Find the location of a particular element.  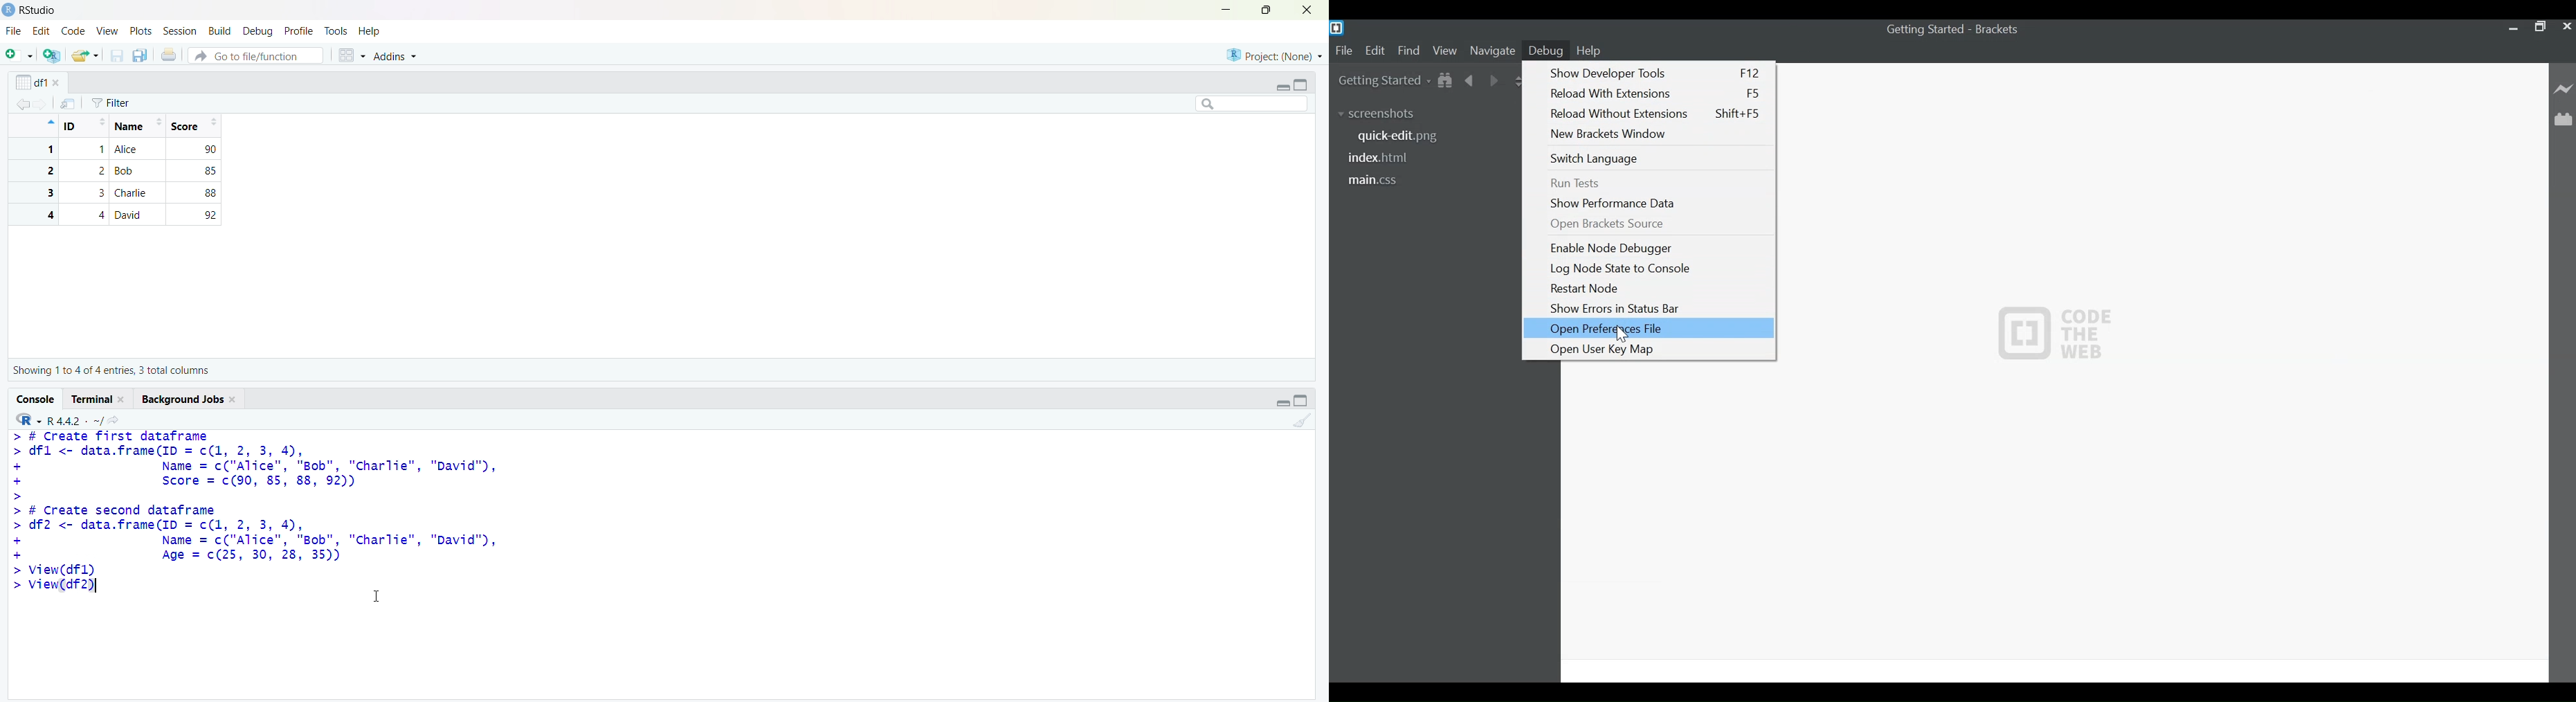

R is located at coordinates (28, 420).